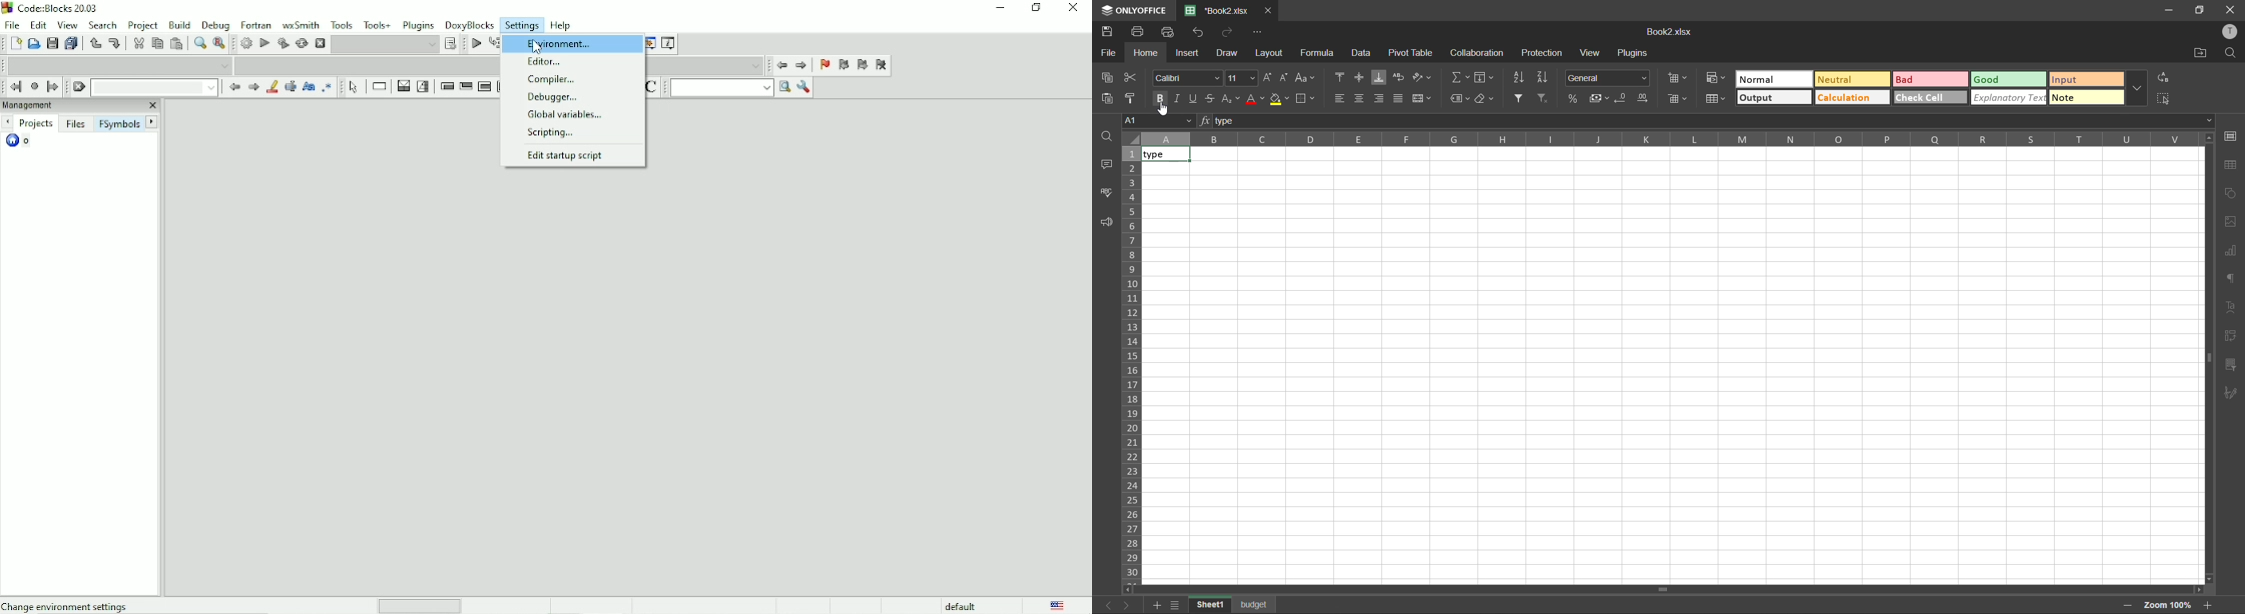 The width and height of the screenshot is (2268, 616). I want to click on Drop down, so click(154, 87).